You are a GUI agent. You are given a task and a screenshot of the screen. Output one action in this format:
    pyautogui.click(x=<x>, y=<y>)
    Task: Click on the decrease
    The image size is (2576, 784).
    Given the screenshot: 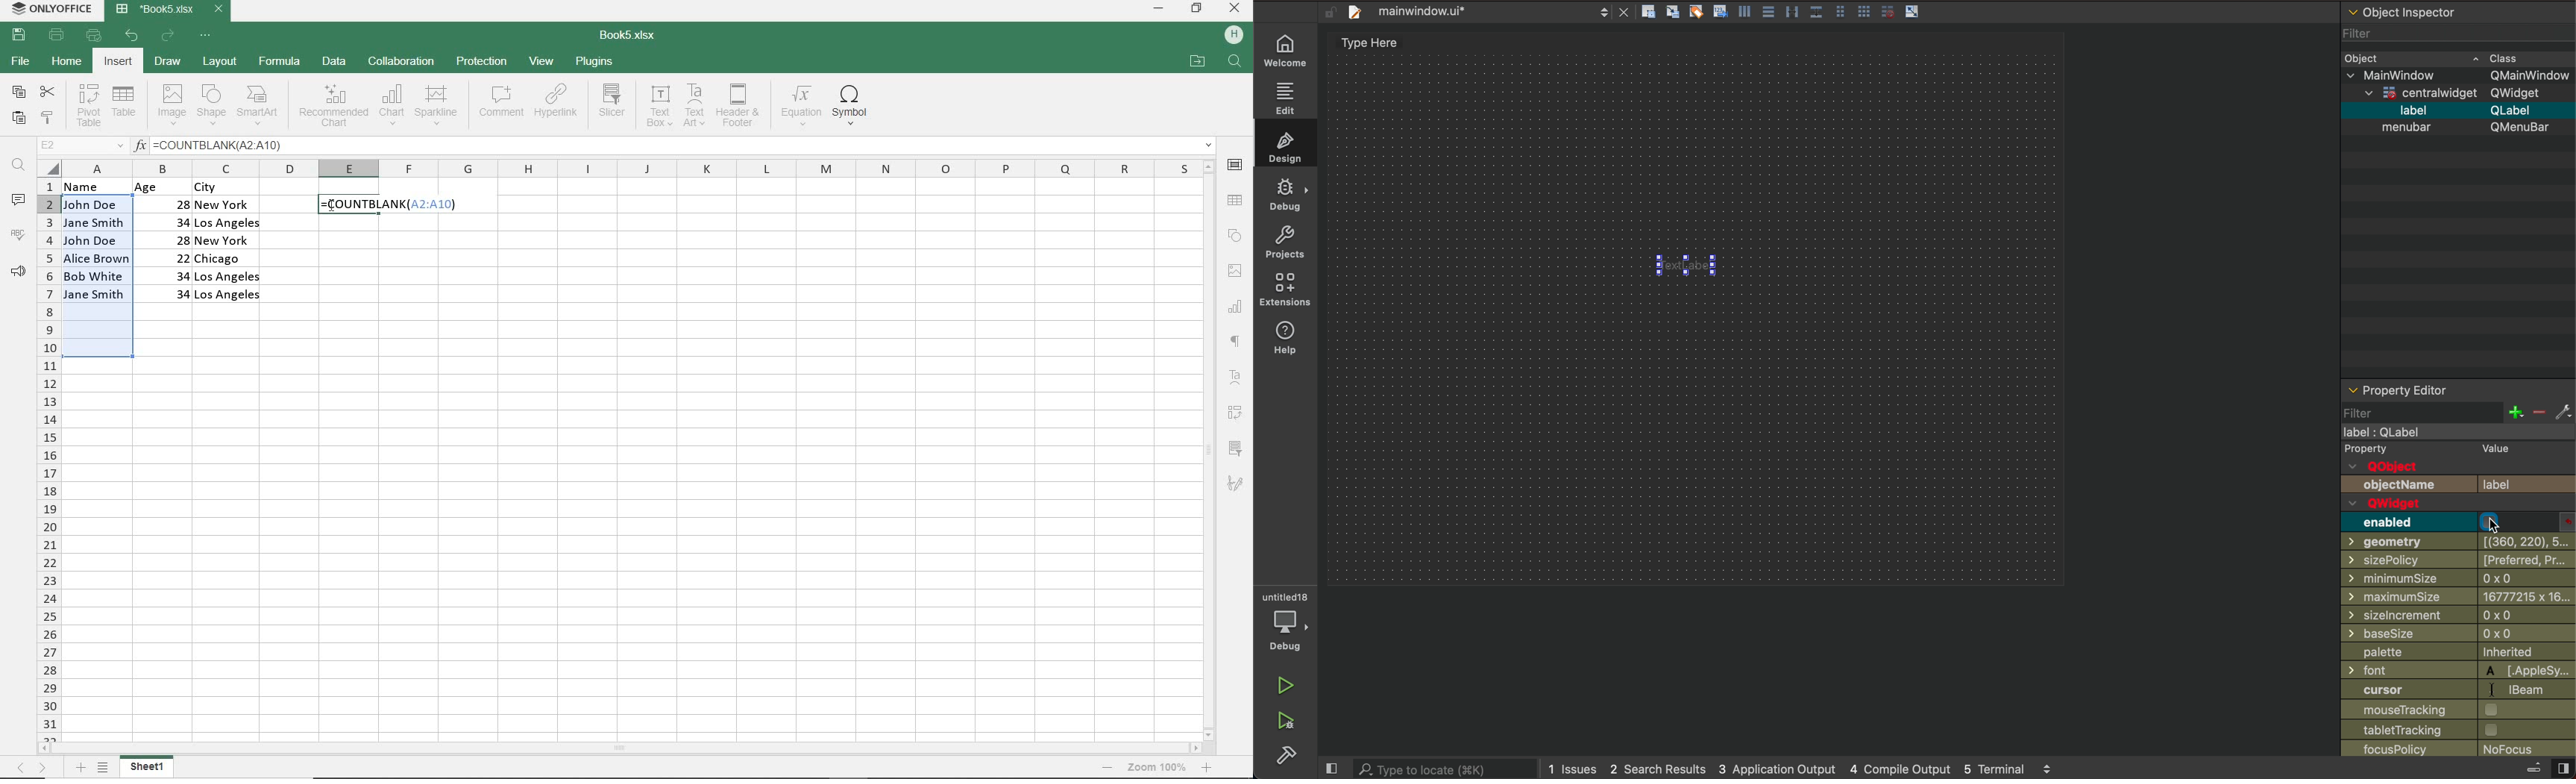 What is the action you would take?
    pyautogui.click(x=2541, y=411)
    